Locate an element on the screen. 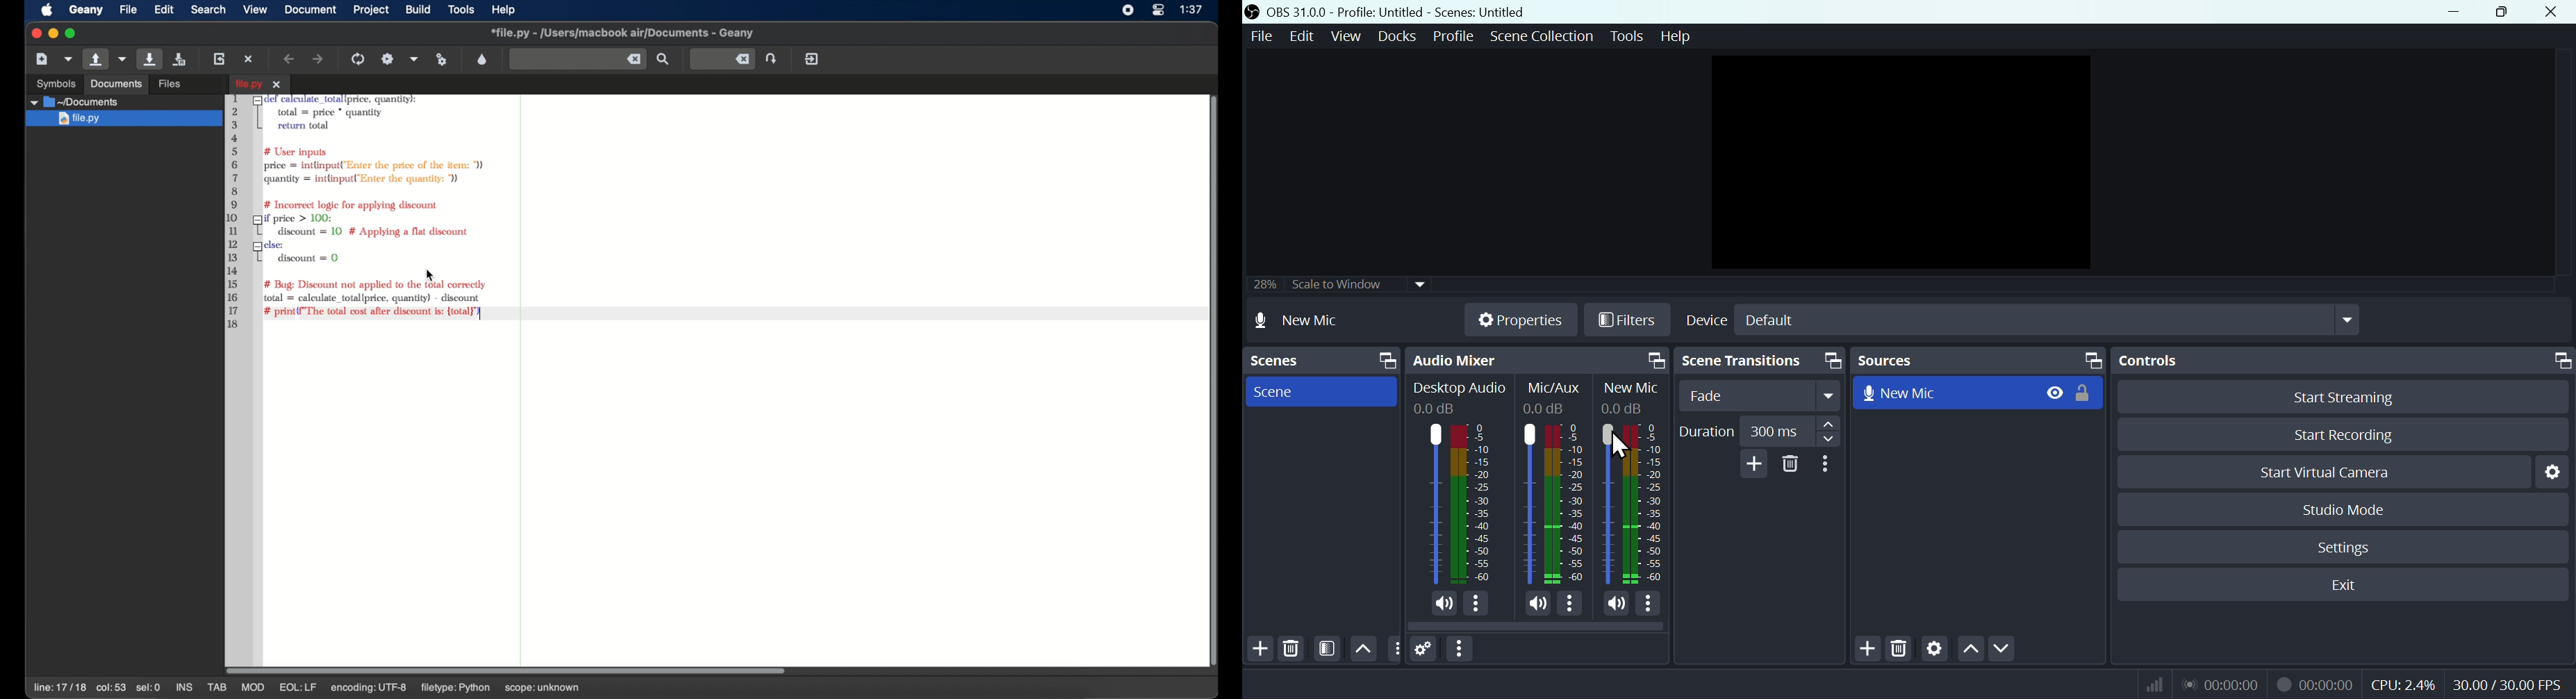  Bitrate is located at coordinates (2152, 683).